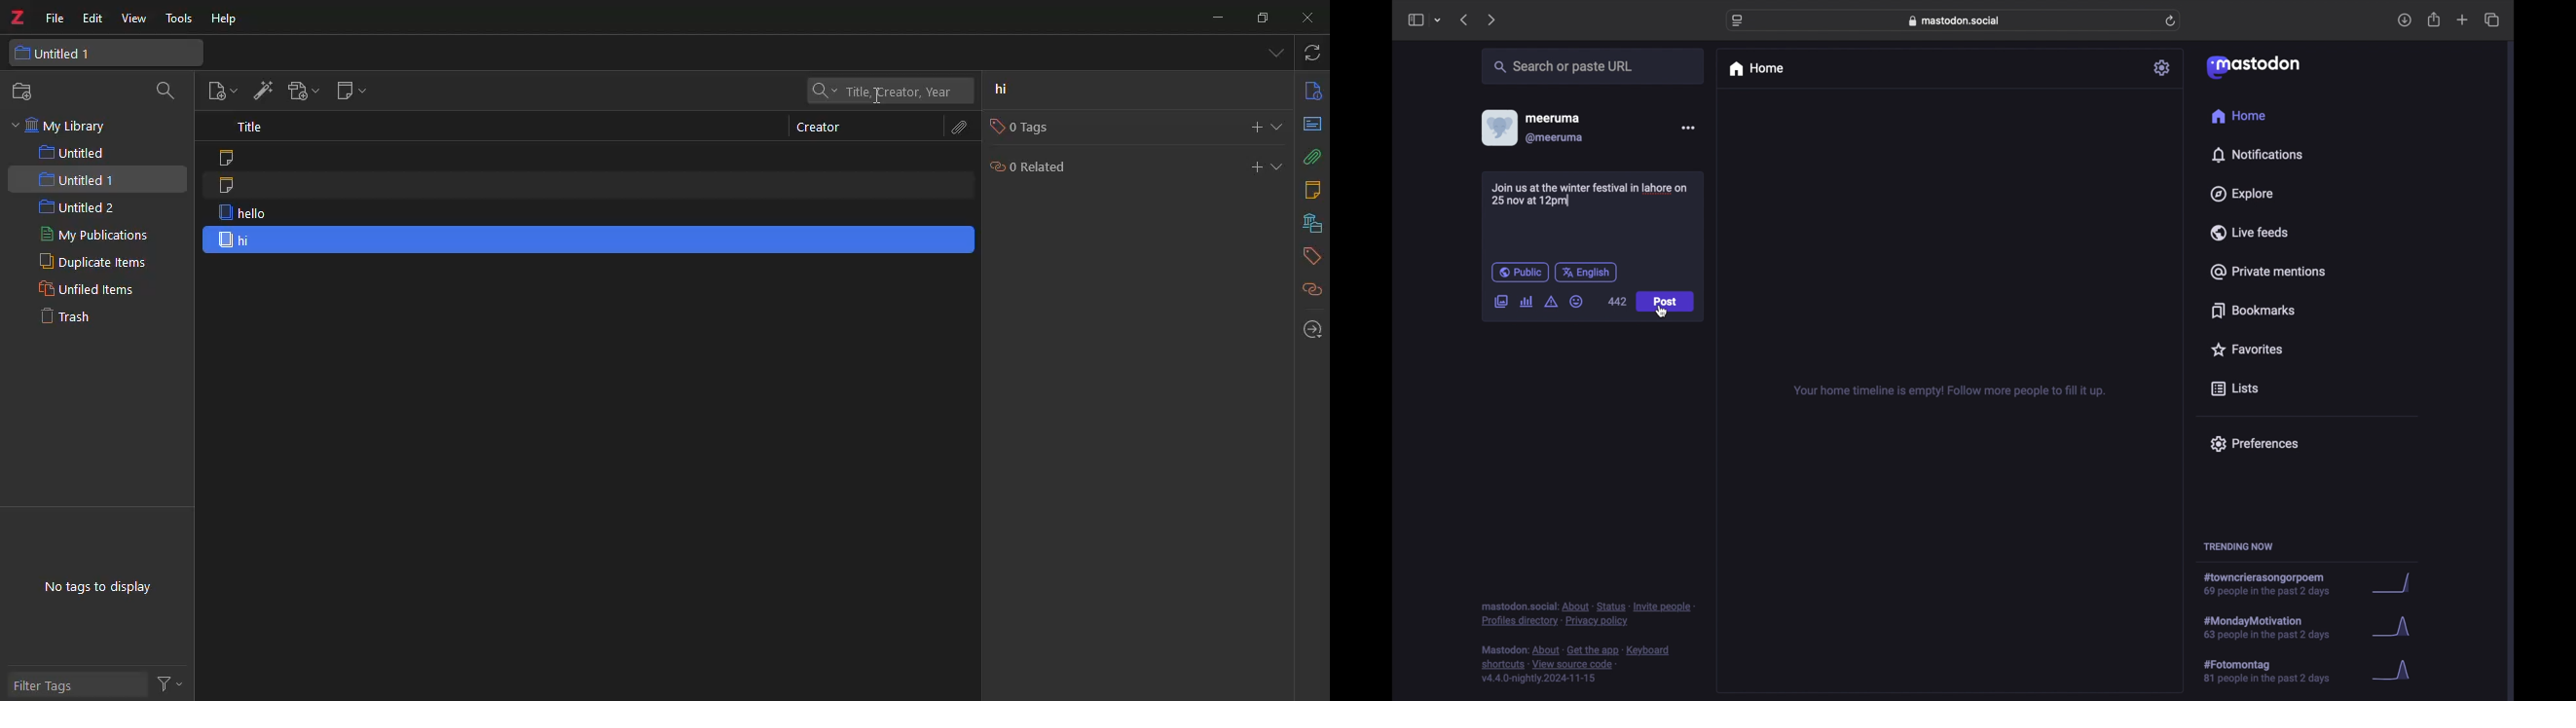 The height and width of the screenshot is (728, 2576). I want to click on new collection, so click(27, 92).